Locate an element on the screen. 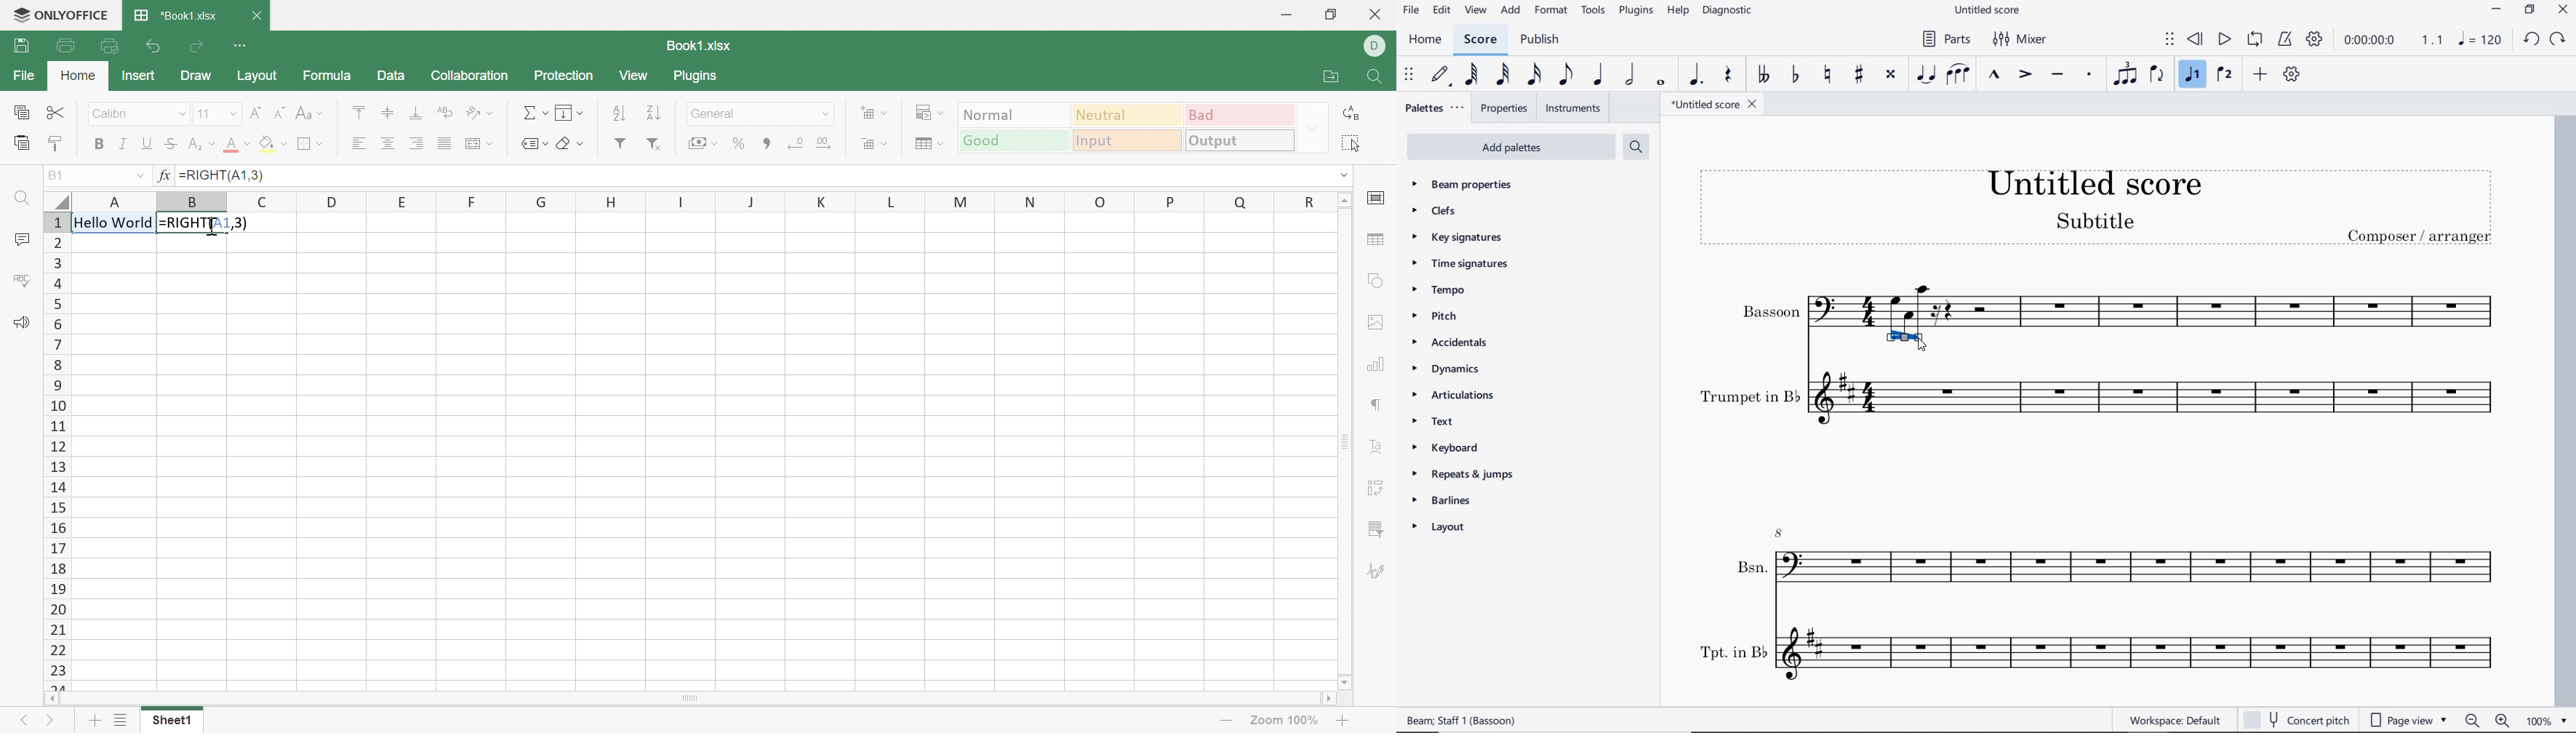  Align middle is located at coordinates (388, 111).